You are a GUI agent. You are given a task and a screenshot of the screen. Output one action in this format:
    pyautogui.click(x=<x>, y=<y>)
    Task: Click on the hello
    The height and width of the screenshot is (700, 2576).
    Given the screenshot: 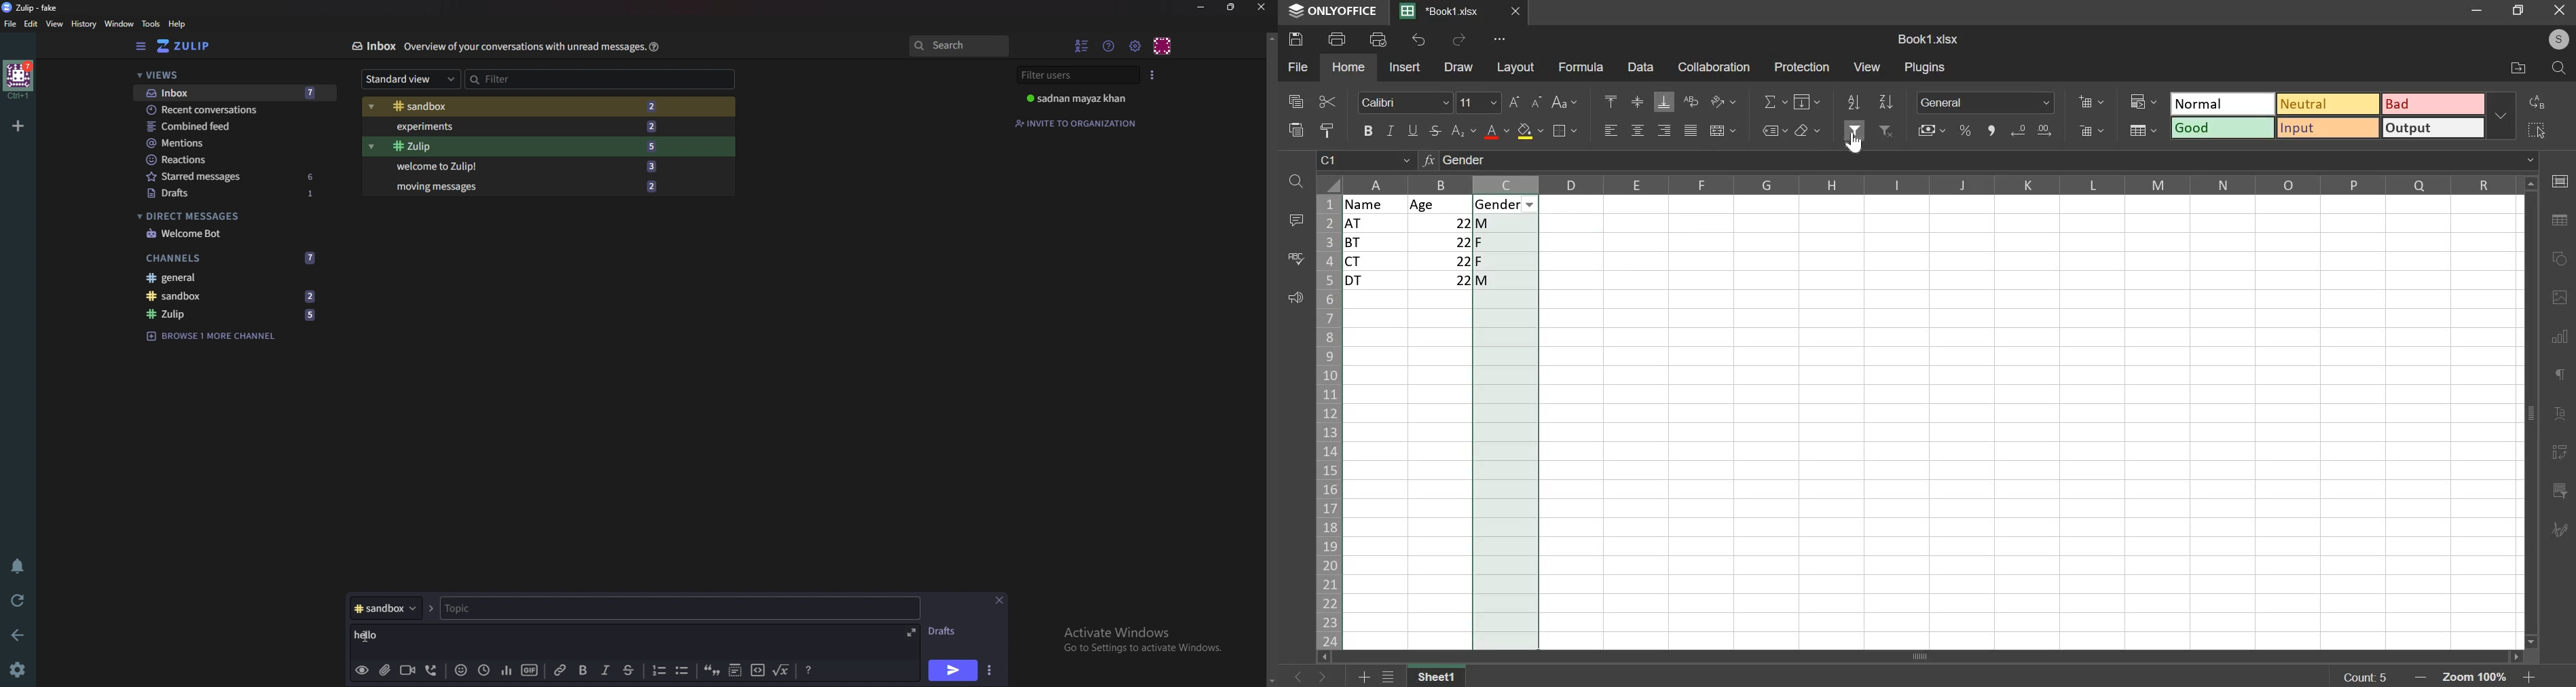 What is the action you would take?
    pyautogui.click(x=372, y=634)
    